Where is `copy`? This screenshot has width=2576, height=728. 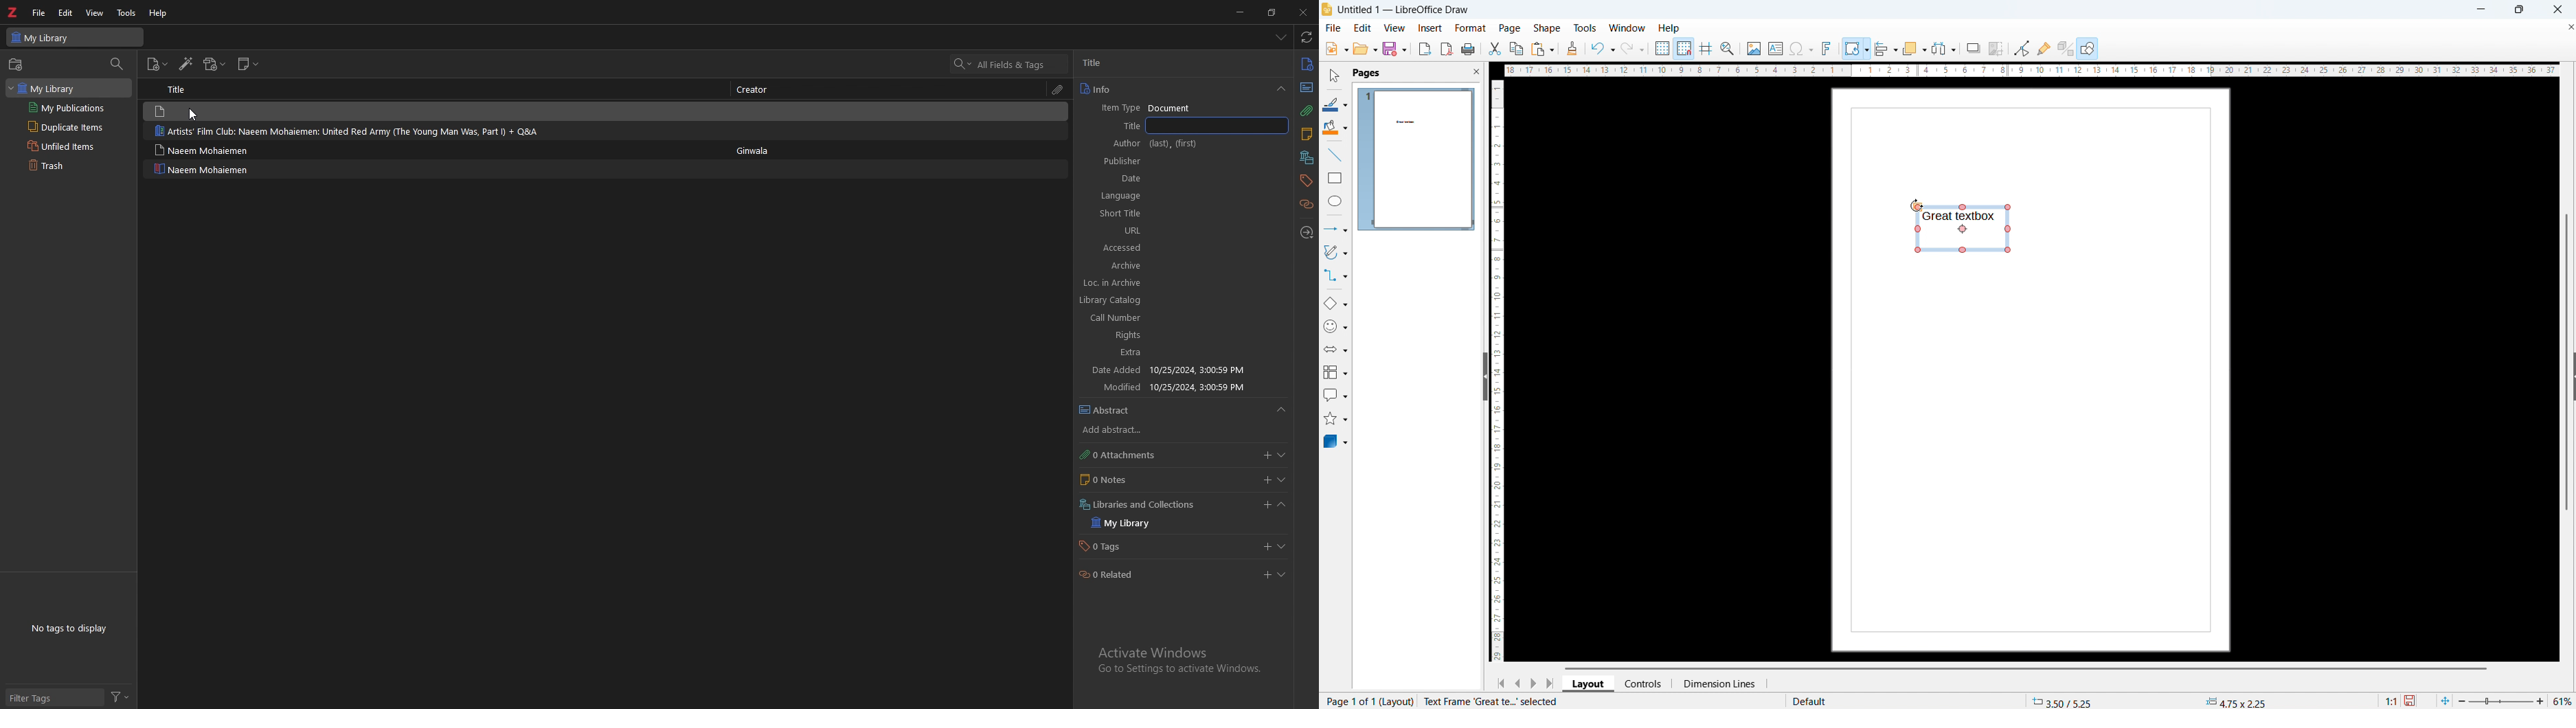
copy is located at coordinates (1516, 48).